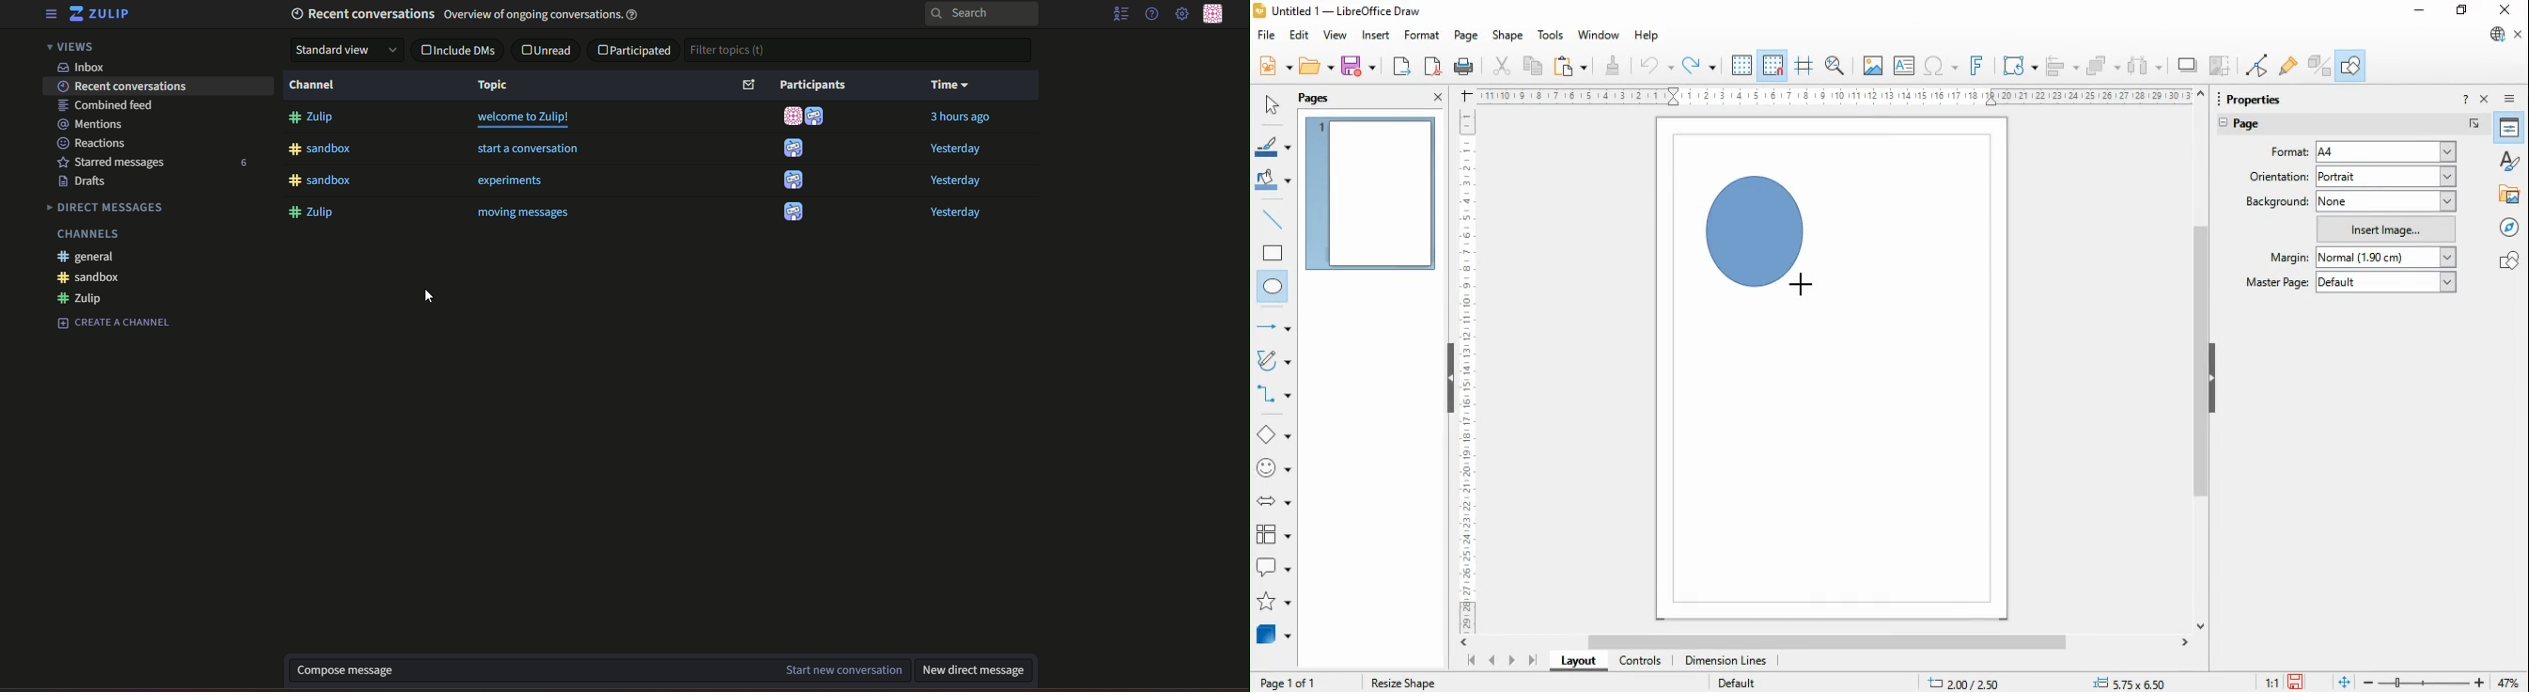  Describe the element at coordinates (793, 148) in the screenshot. I see `icon` at that location.